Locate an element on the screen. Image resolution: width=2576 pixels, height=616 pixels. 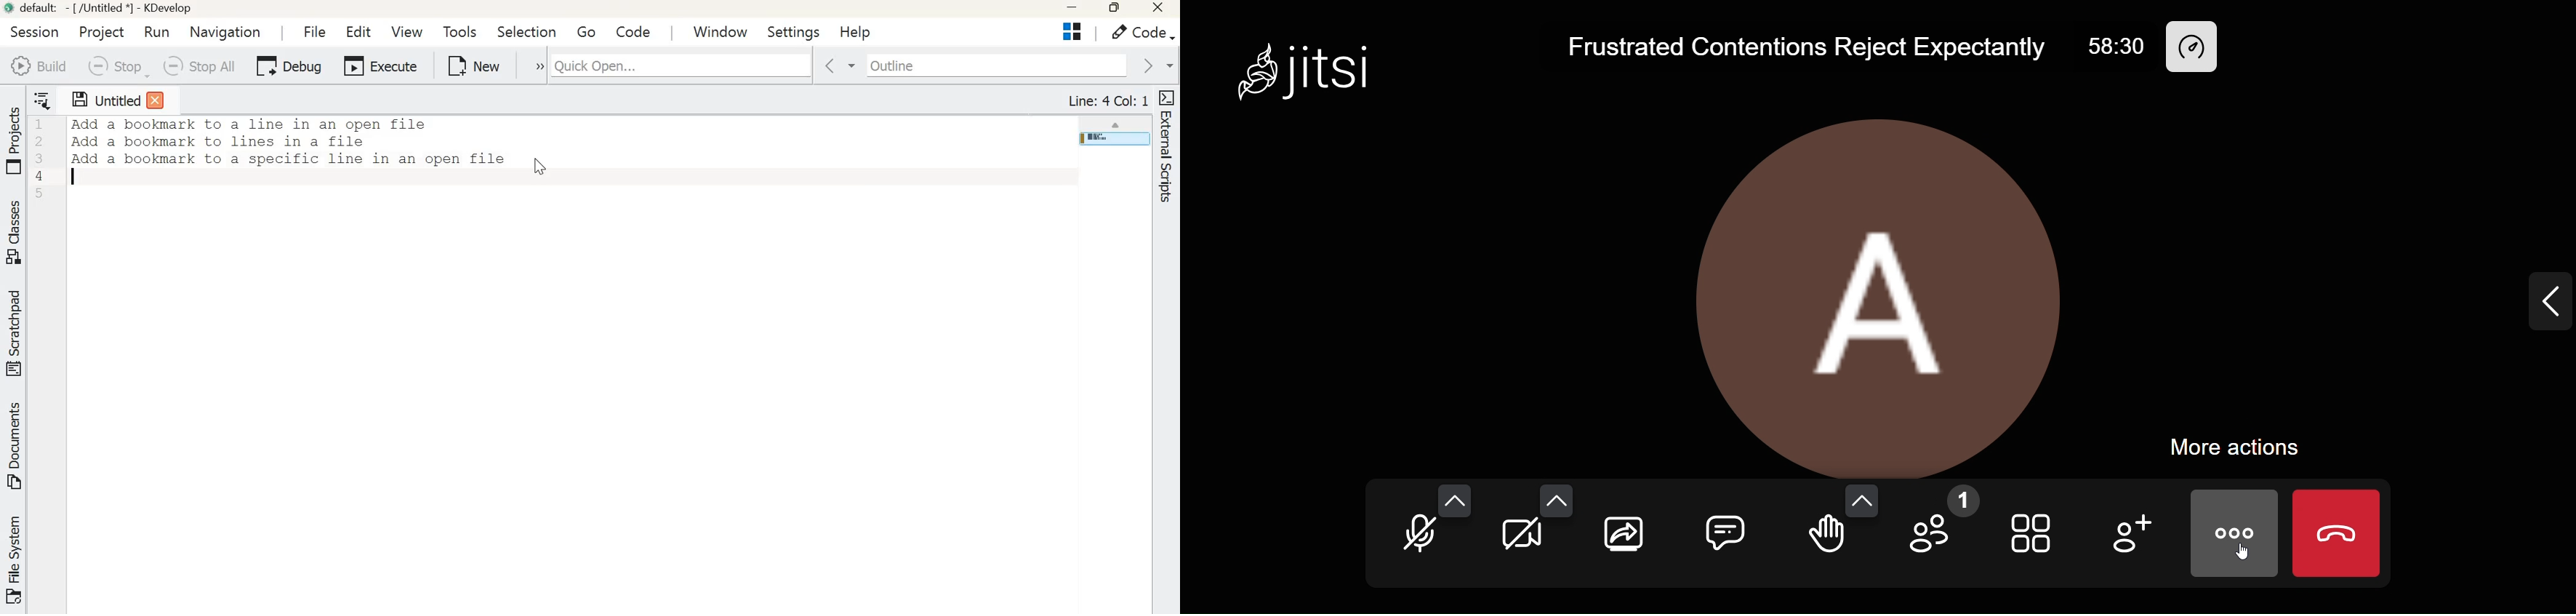
go forward in context history is located at coordinates (1158, 65).